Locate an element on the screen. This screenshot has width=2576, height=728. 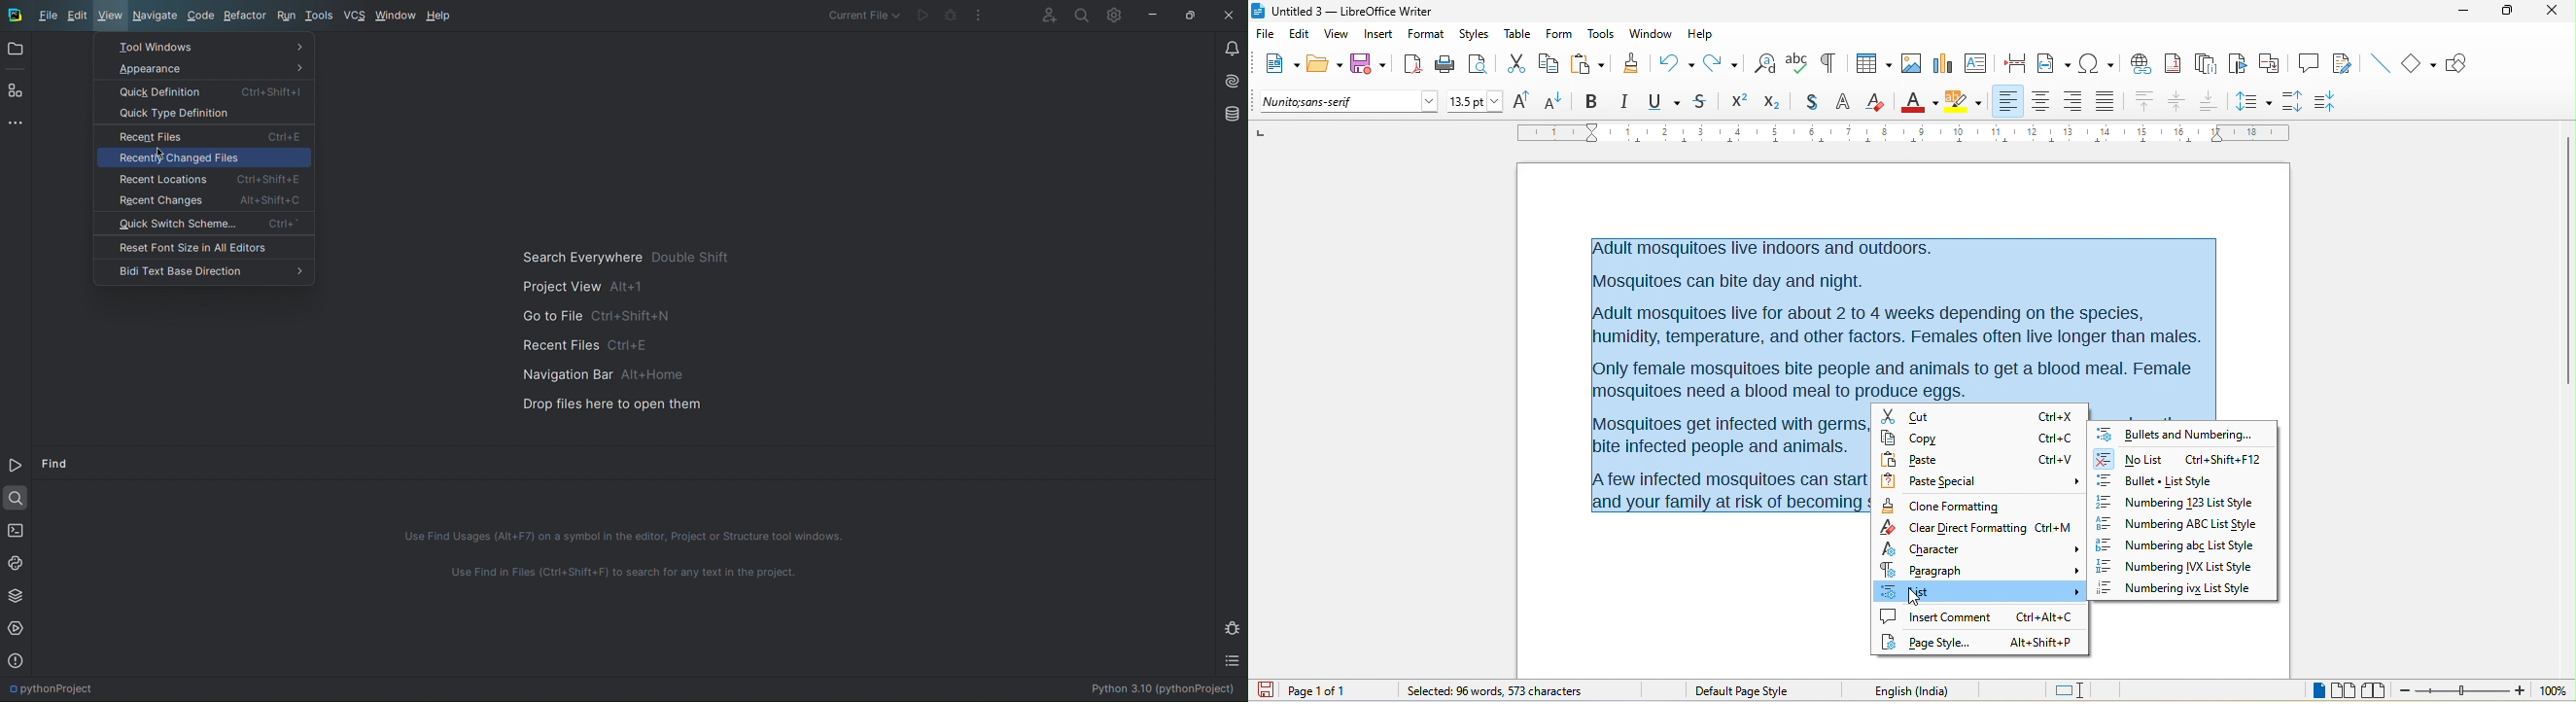
format is located at coordinates (1427, 35).